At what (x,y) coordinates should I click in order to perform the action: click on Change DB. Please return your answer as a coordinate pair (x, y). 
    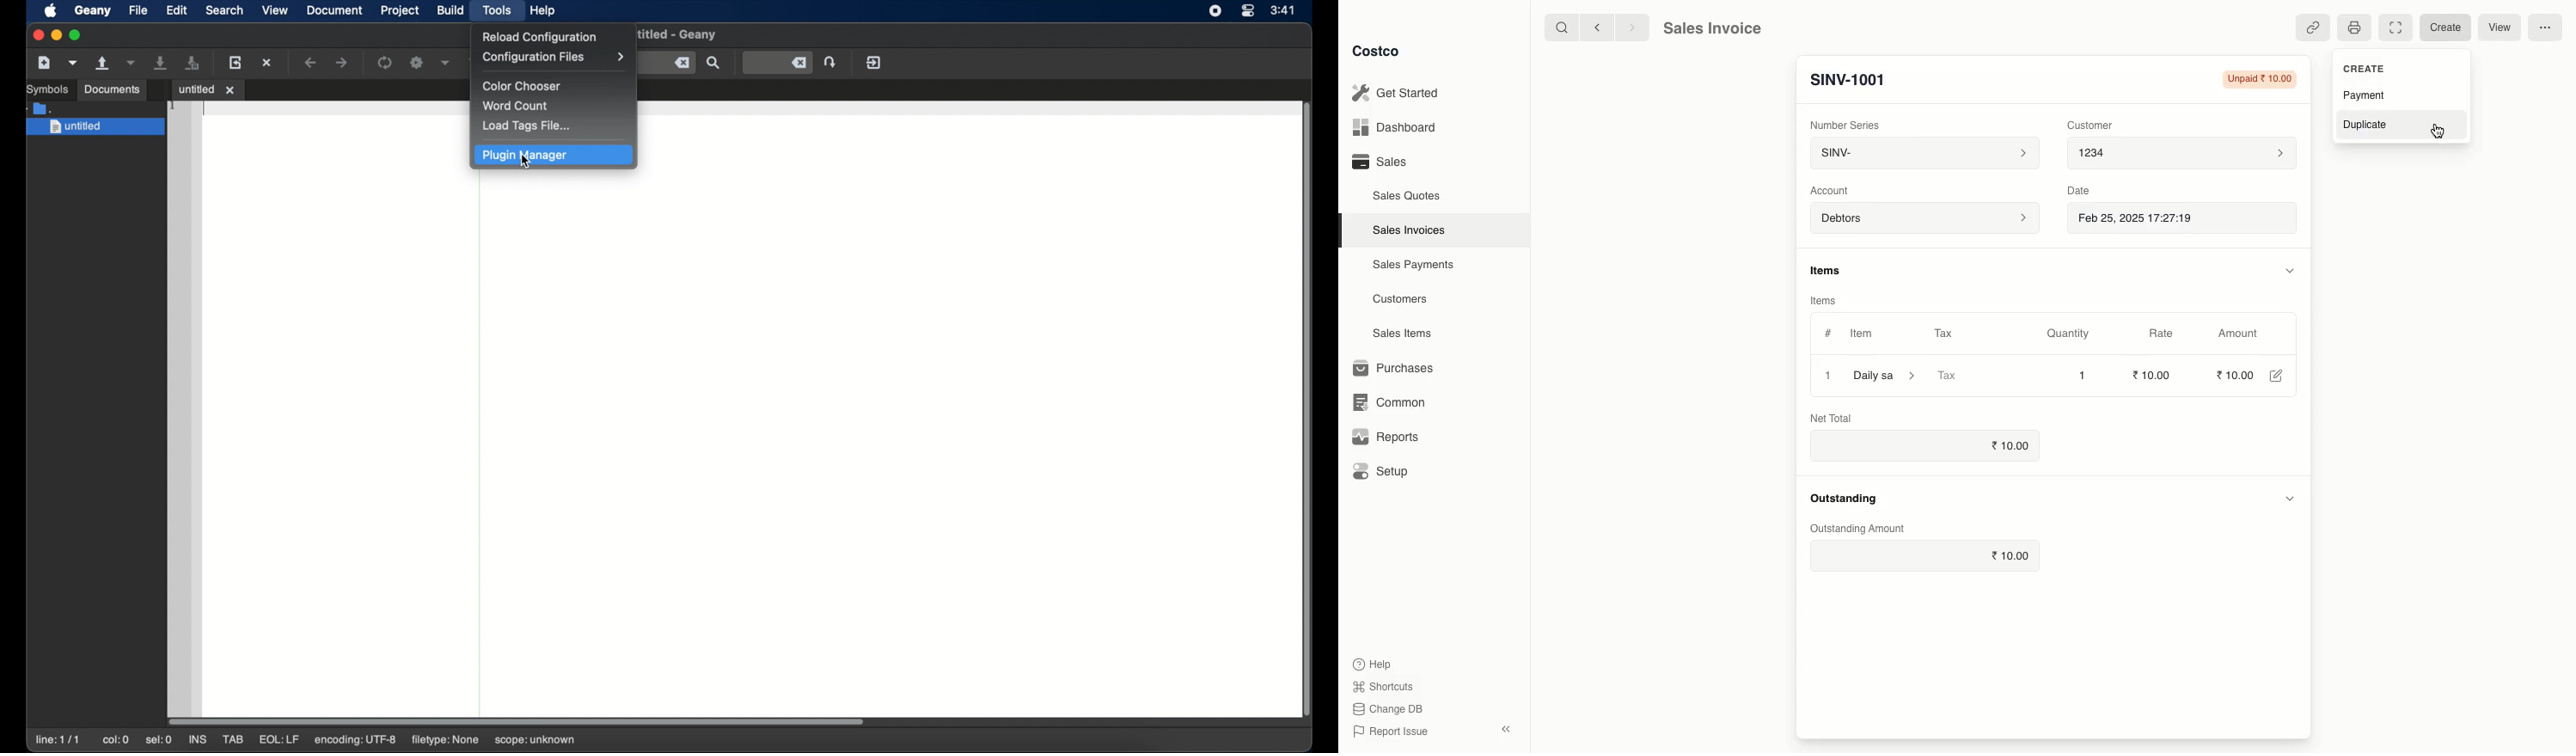
    Looking at the image, I should click on (1389, 708).